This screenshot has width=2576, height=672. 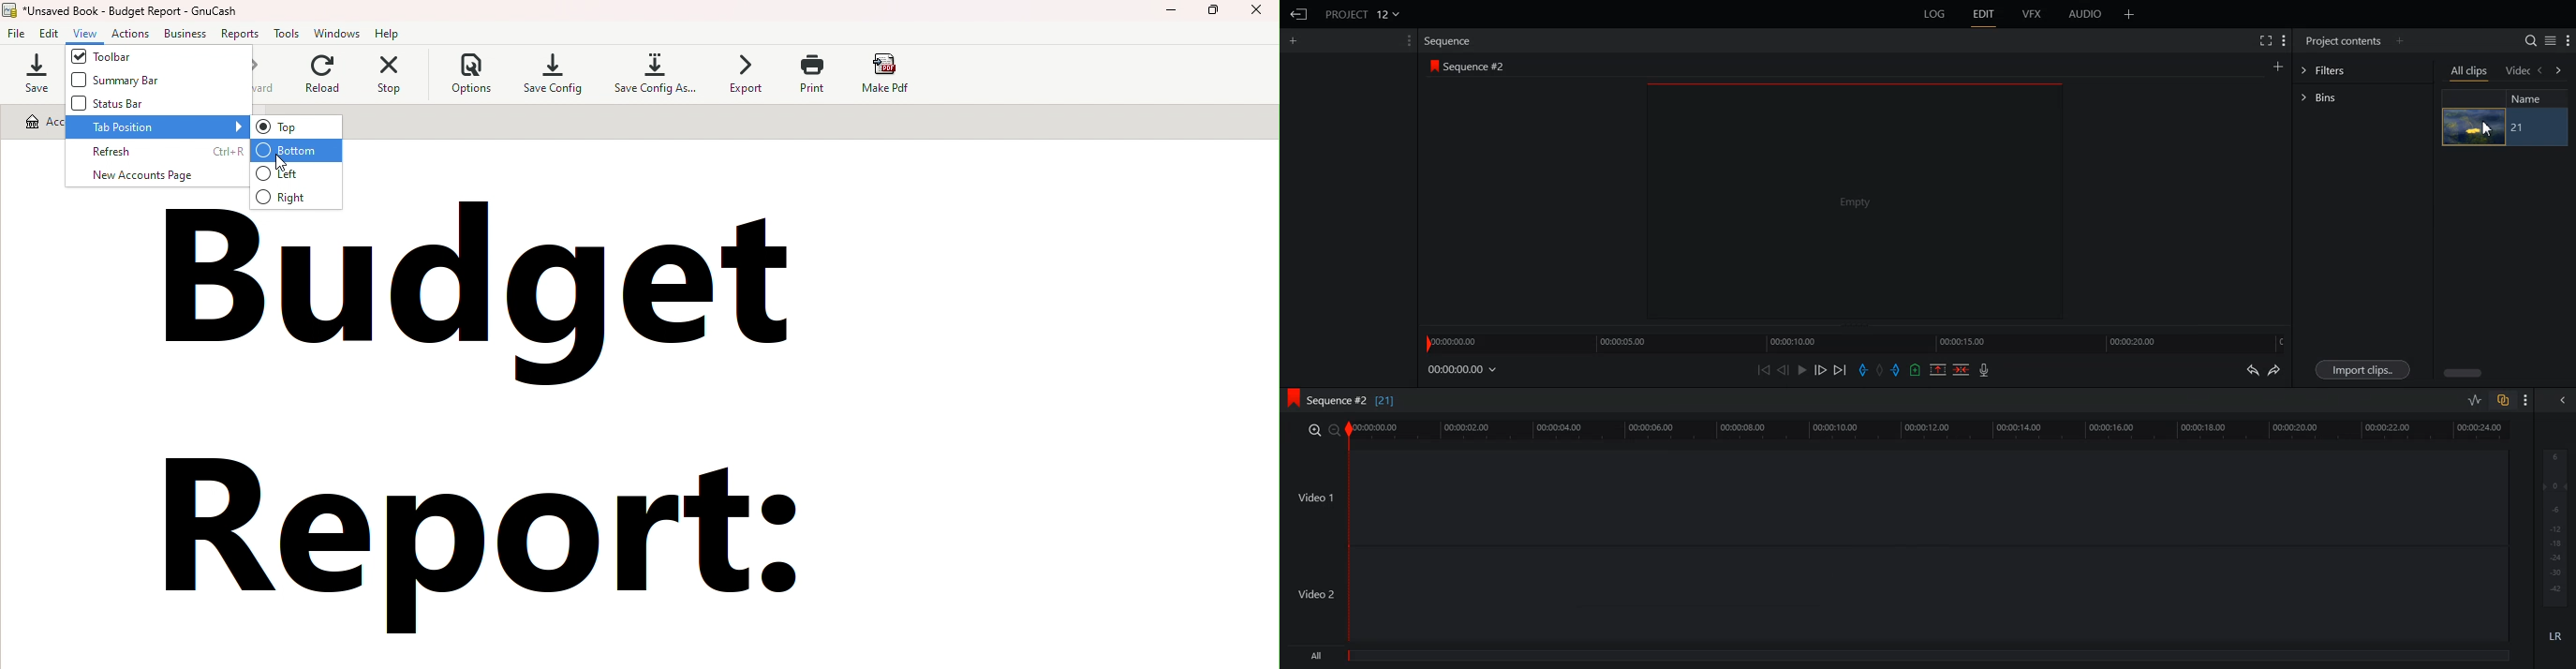 I want to click on cursor, so click(x=2487, y=128).